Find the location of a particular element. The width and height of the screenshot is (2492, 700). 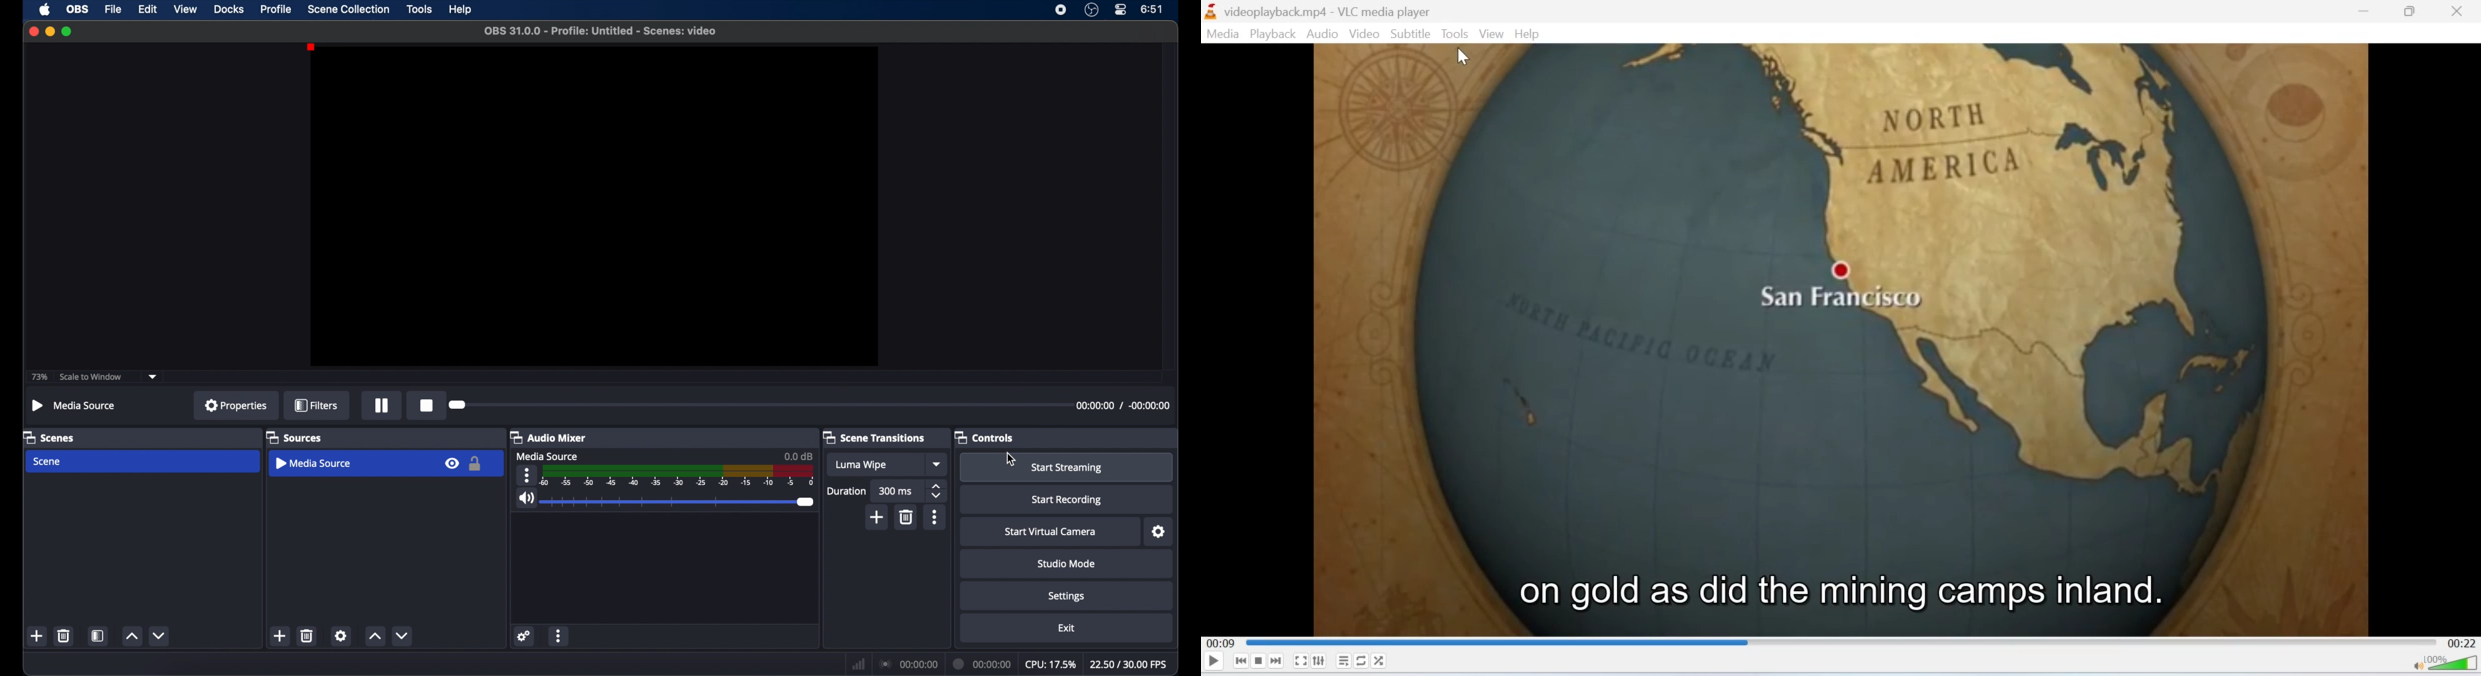

73% is located at coordinates (38, 377).